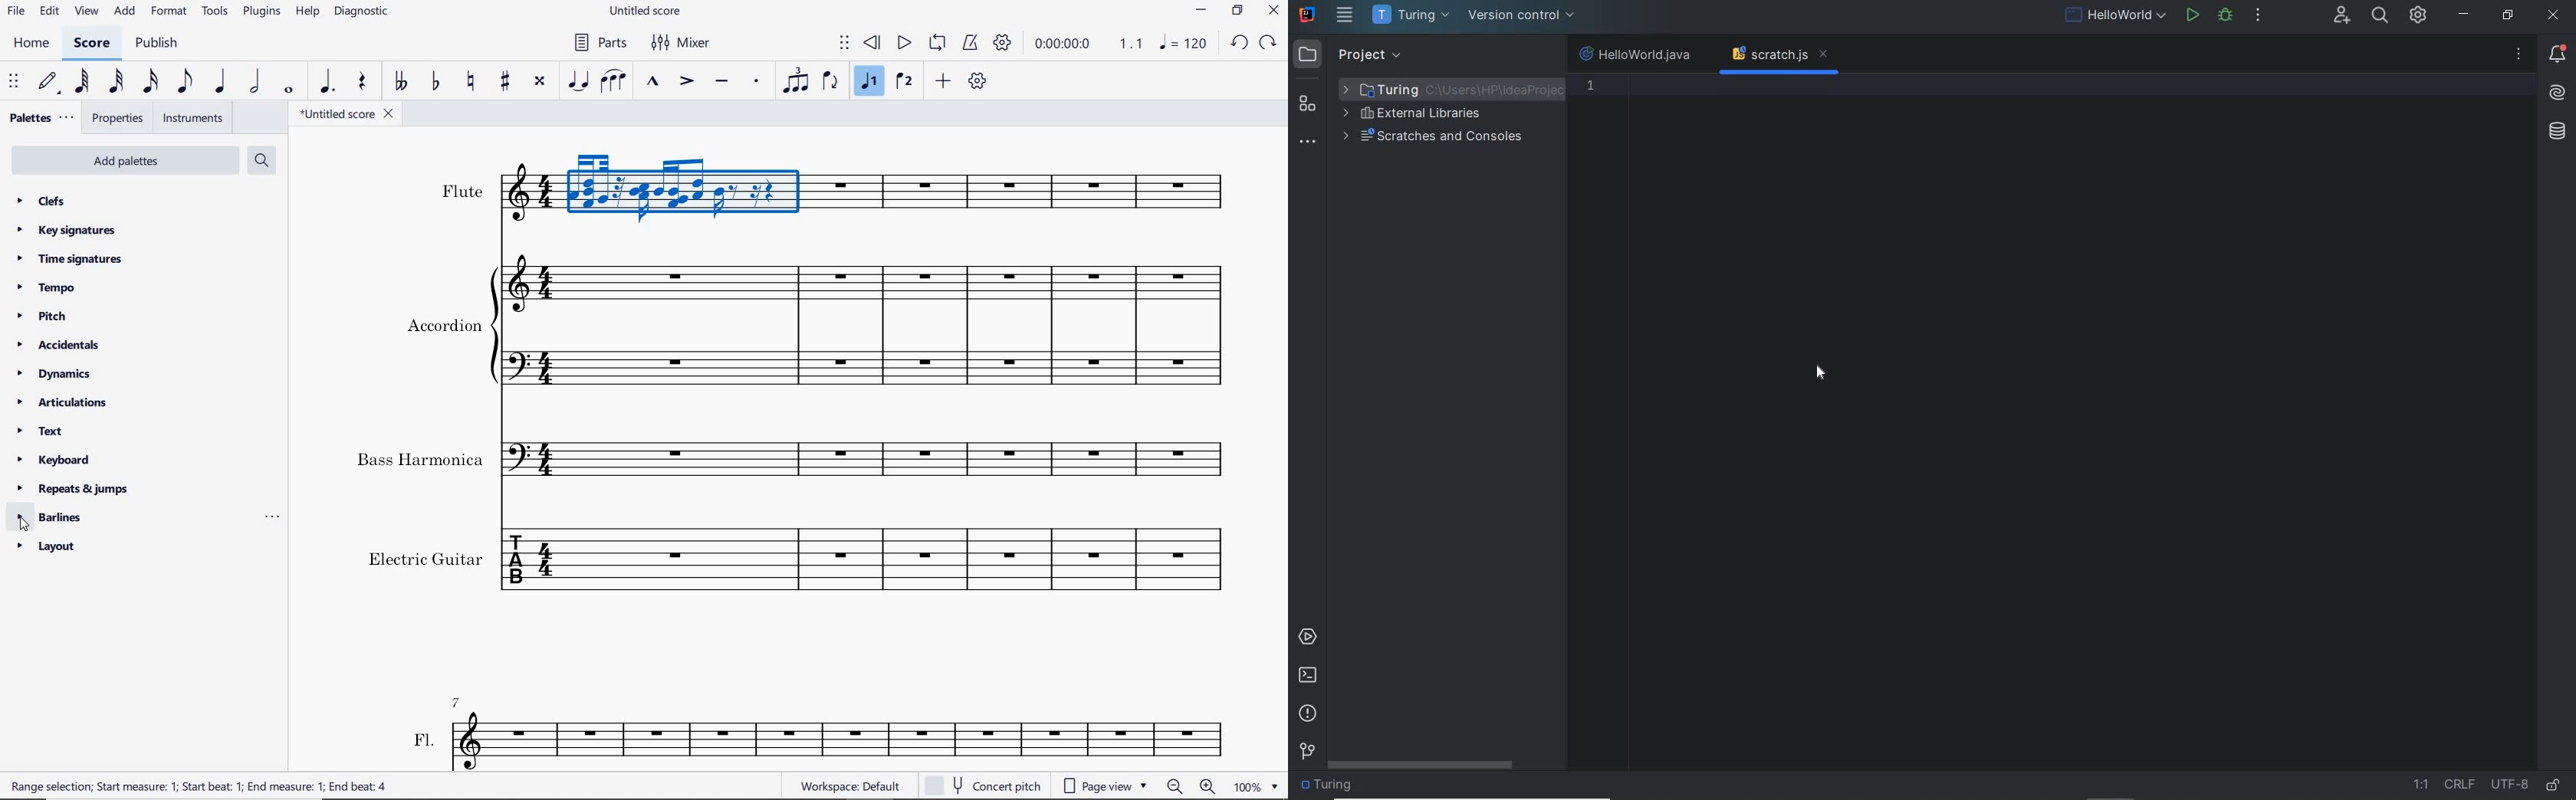  Describe the element at coordinates (797, 82) in the screenshot. I see `tuplet` at that location.